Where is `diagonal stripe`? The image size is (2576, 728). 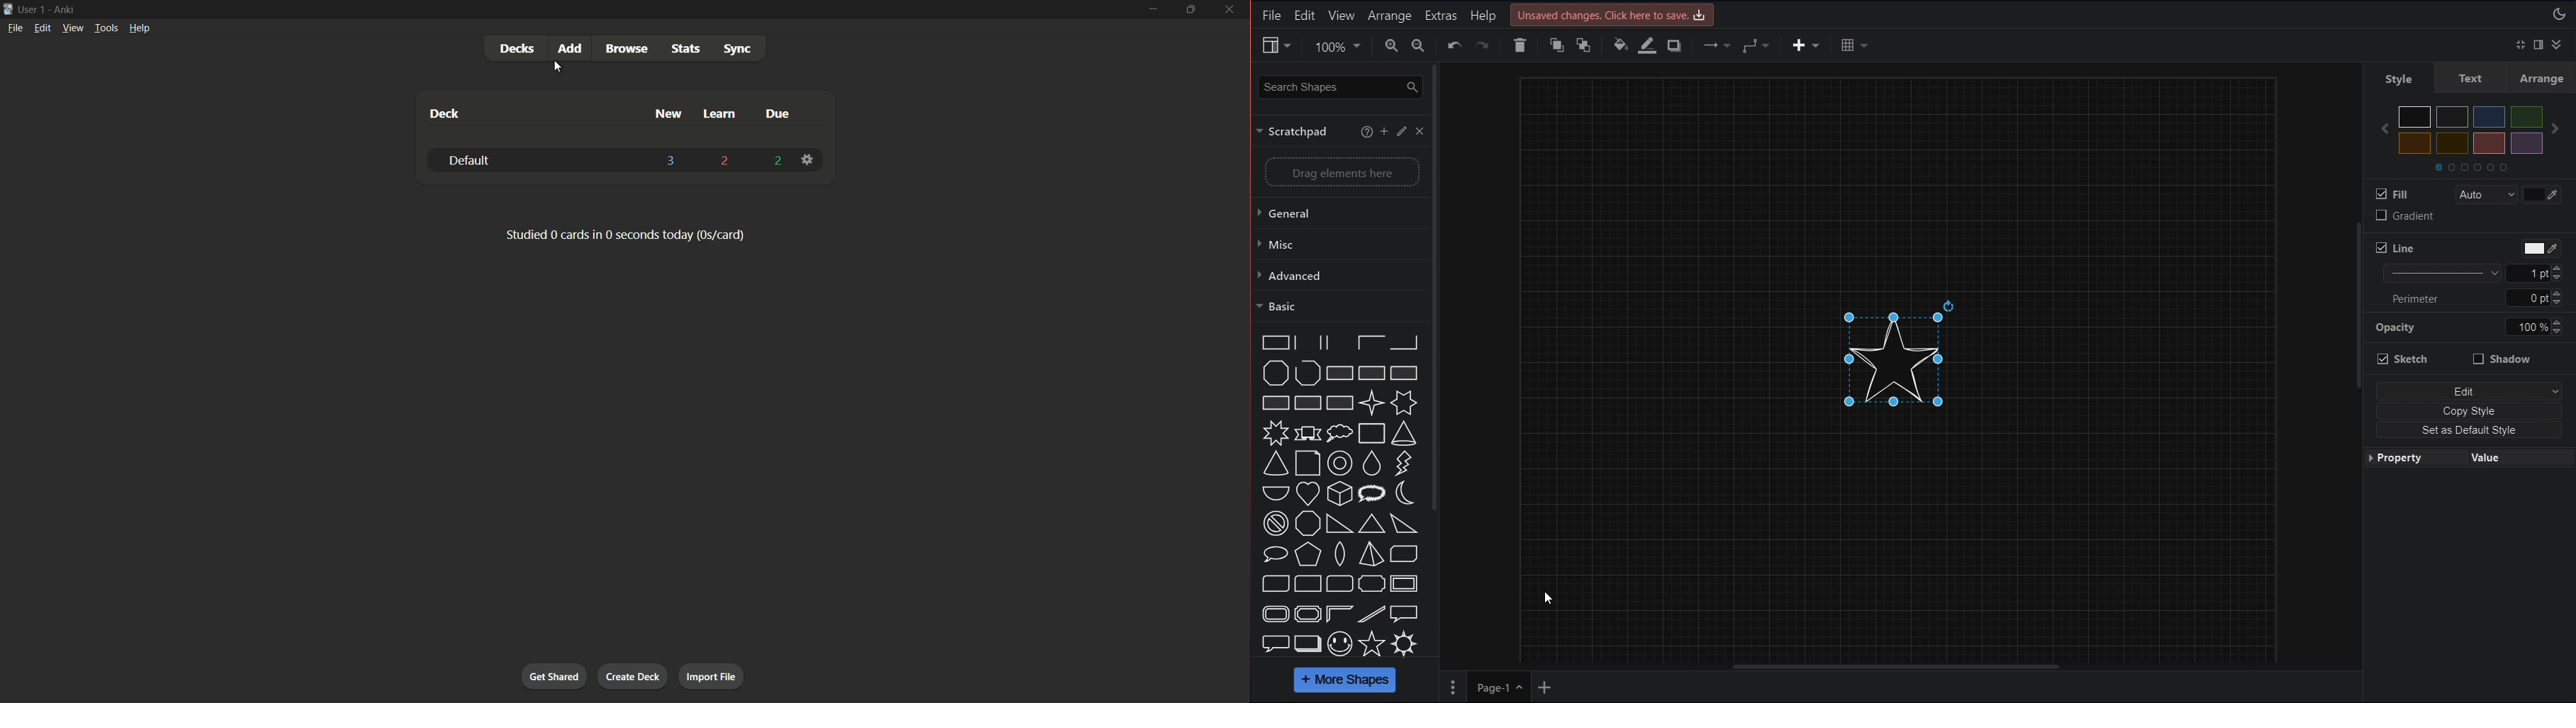
diagonal stripe is located at coordinates (1372, 614).